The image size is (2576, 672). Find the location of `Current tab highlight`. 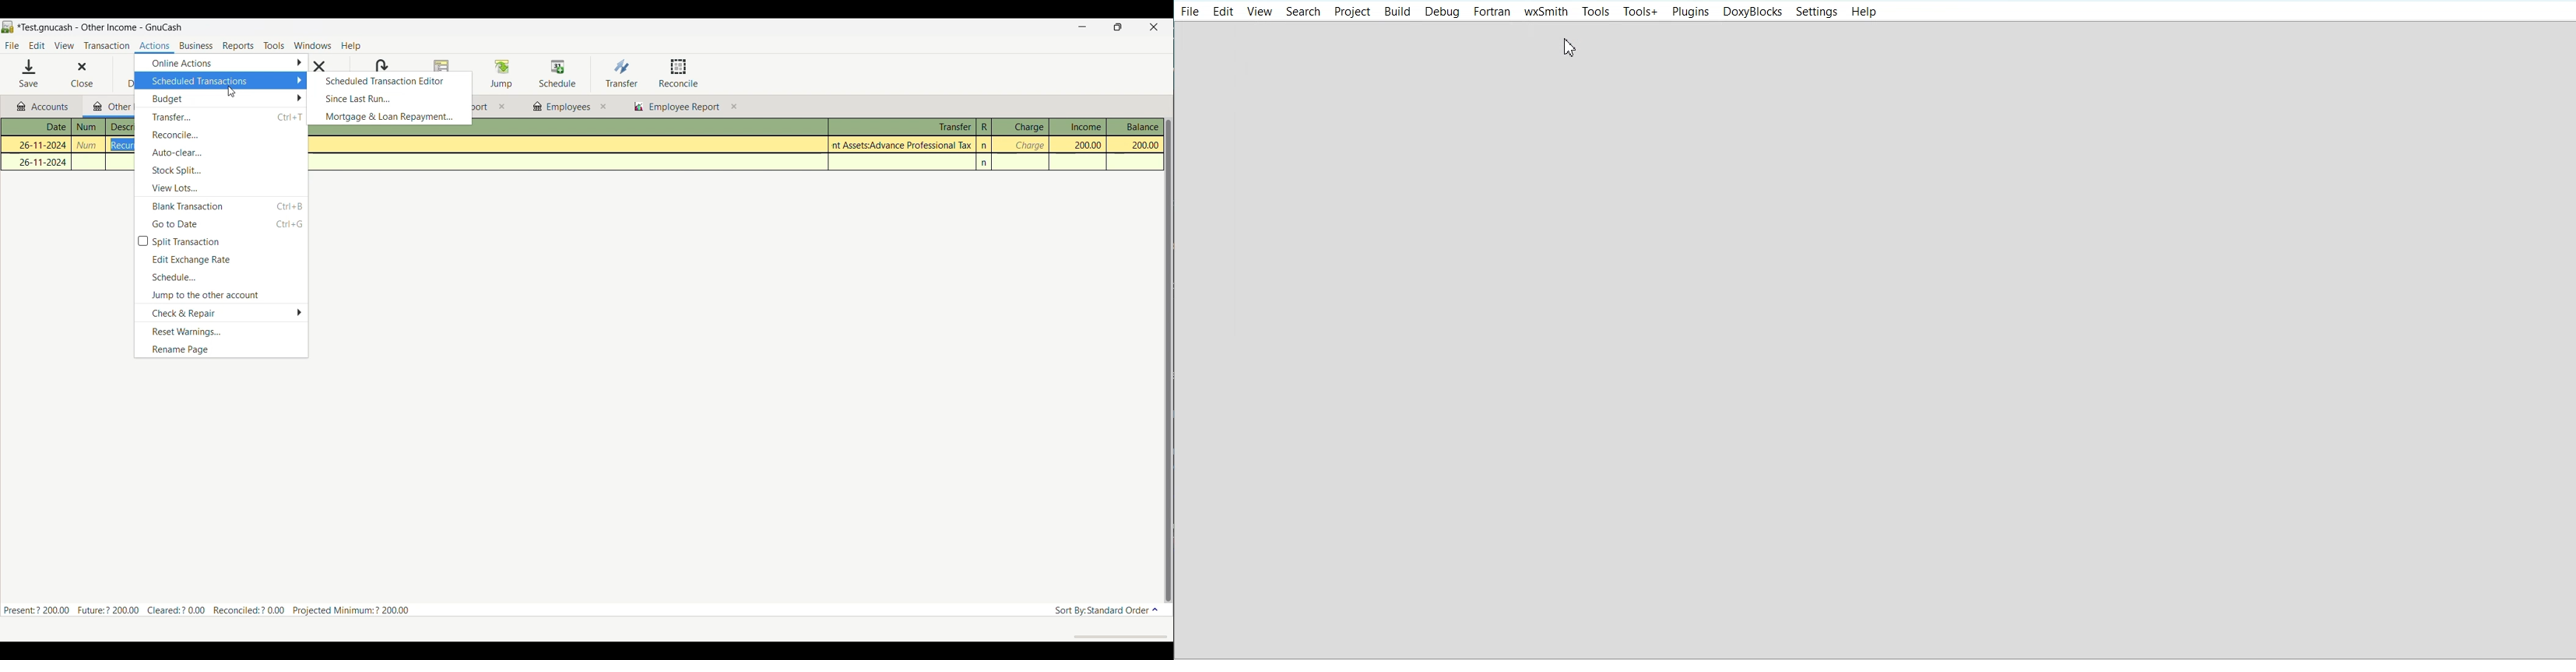

Current tab highlight is located at coordinates (107, 105).